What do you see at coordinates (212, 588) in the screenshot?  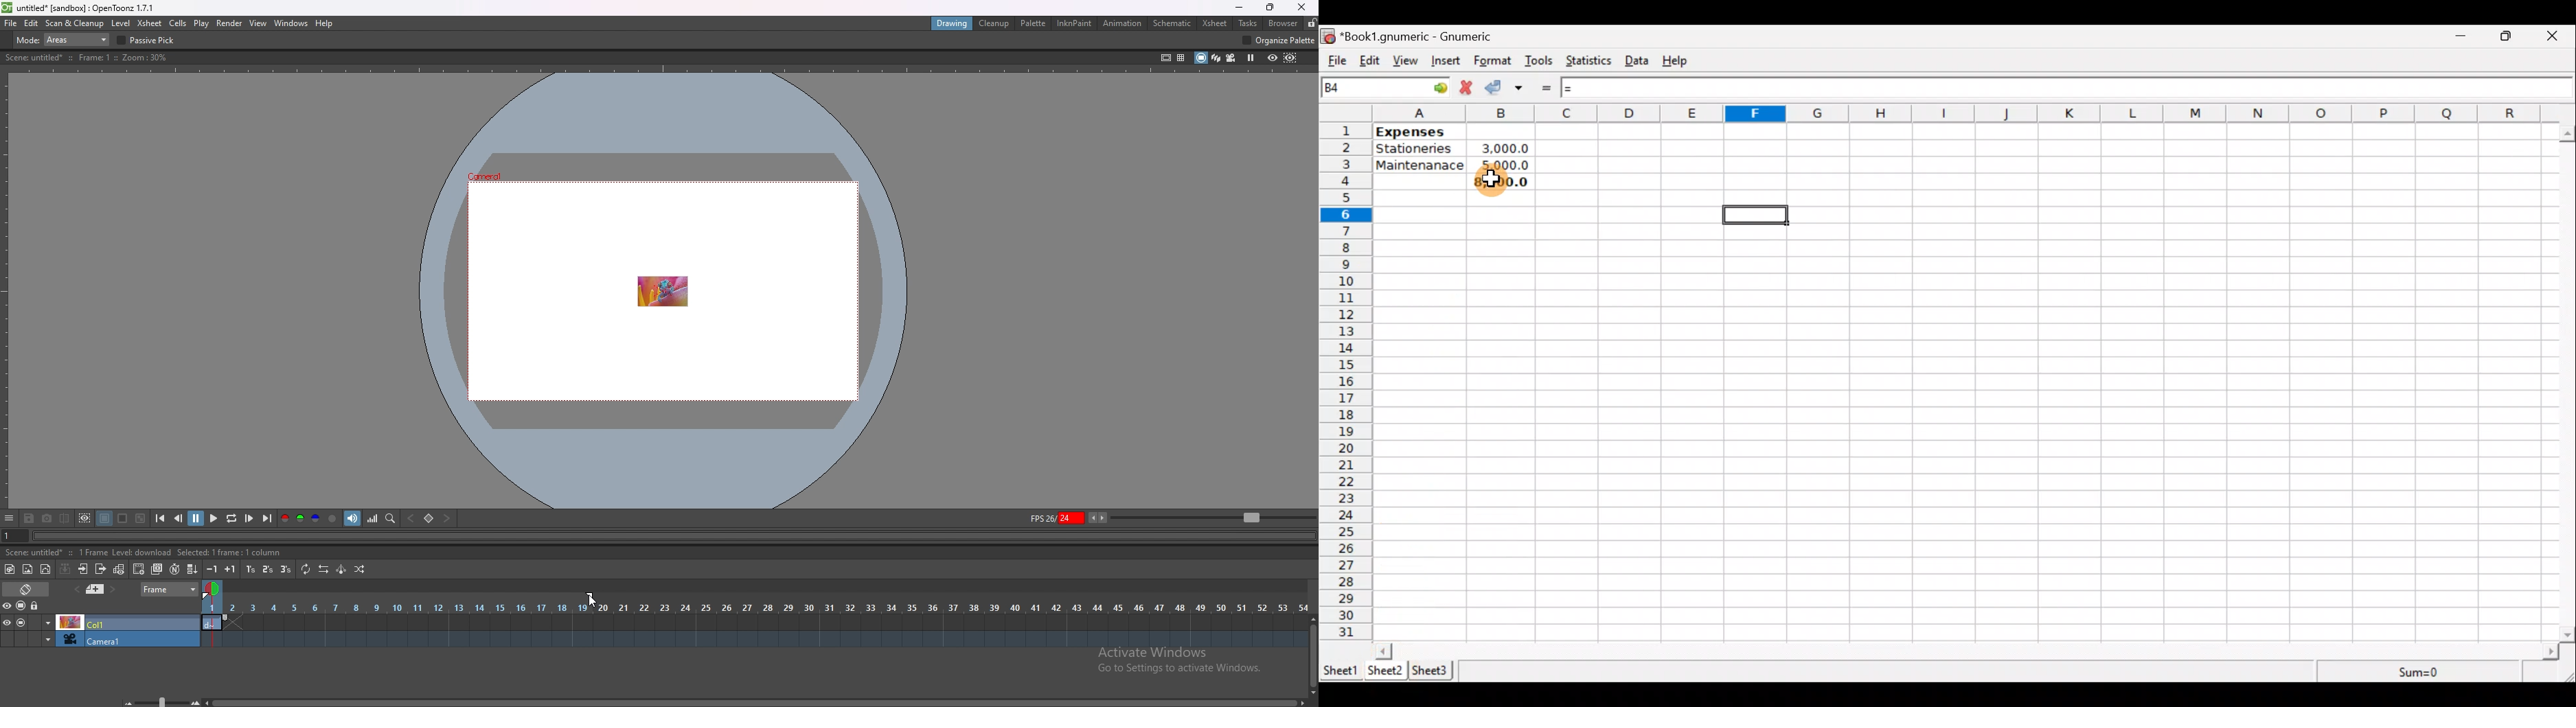 I see `time selection` at bounding box center [212, 588].